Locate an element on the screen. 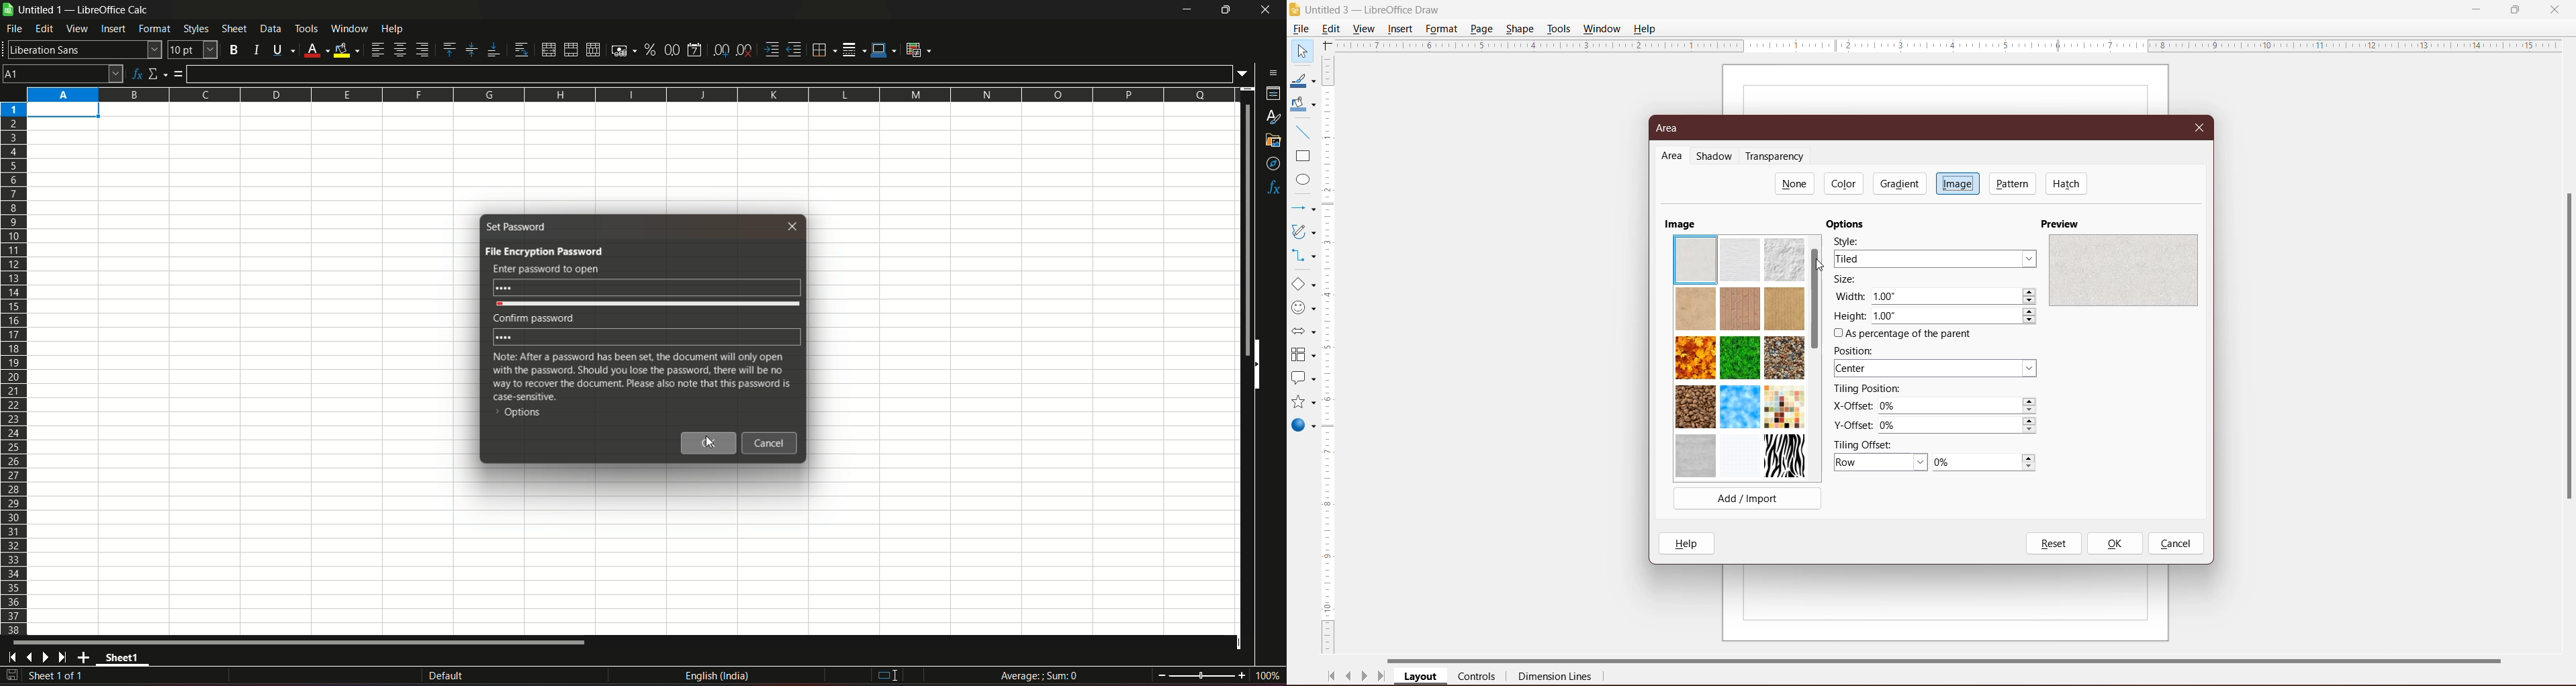 This screenshot has height=700, width=2576. Cursor is located at coordinates (1821, 266).